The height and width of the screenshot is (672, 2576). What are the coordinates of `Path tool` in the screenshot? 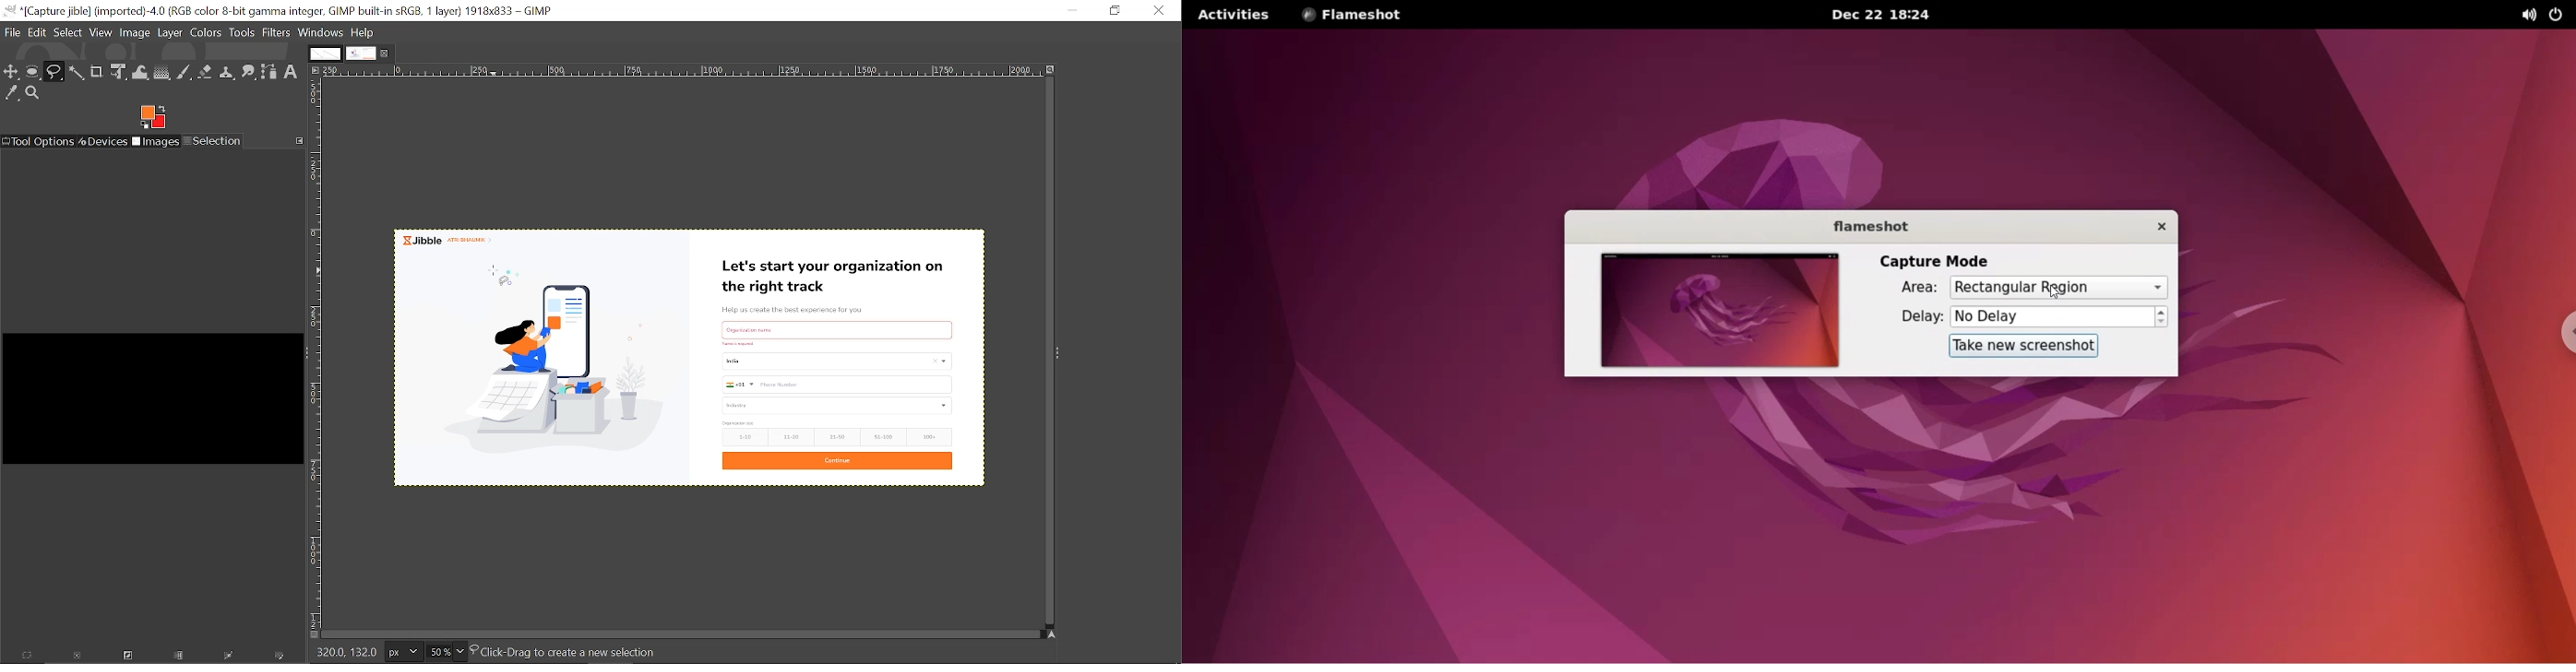 It's located at (270, 72).